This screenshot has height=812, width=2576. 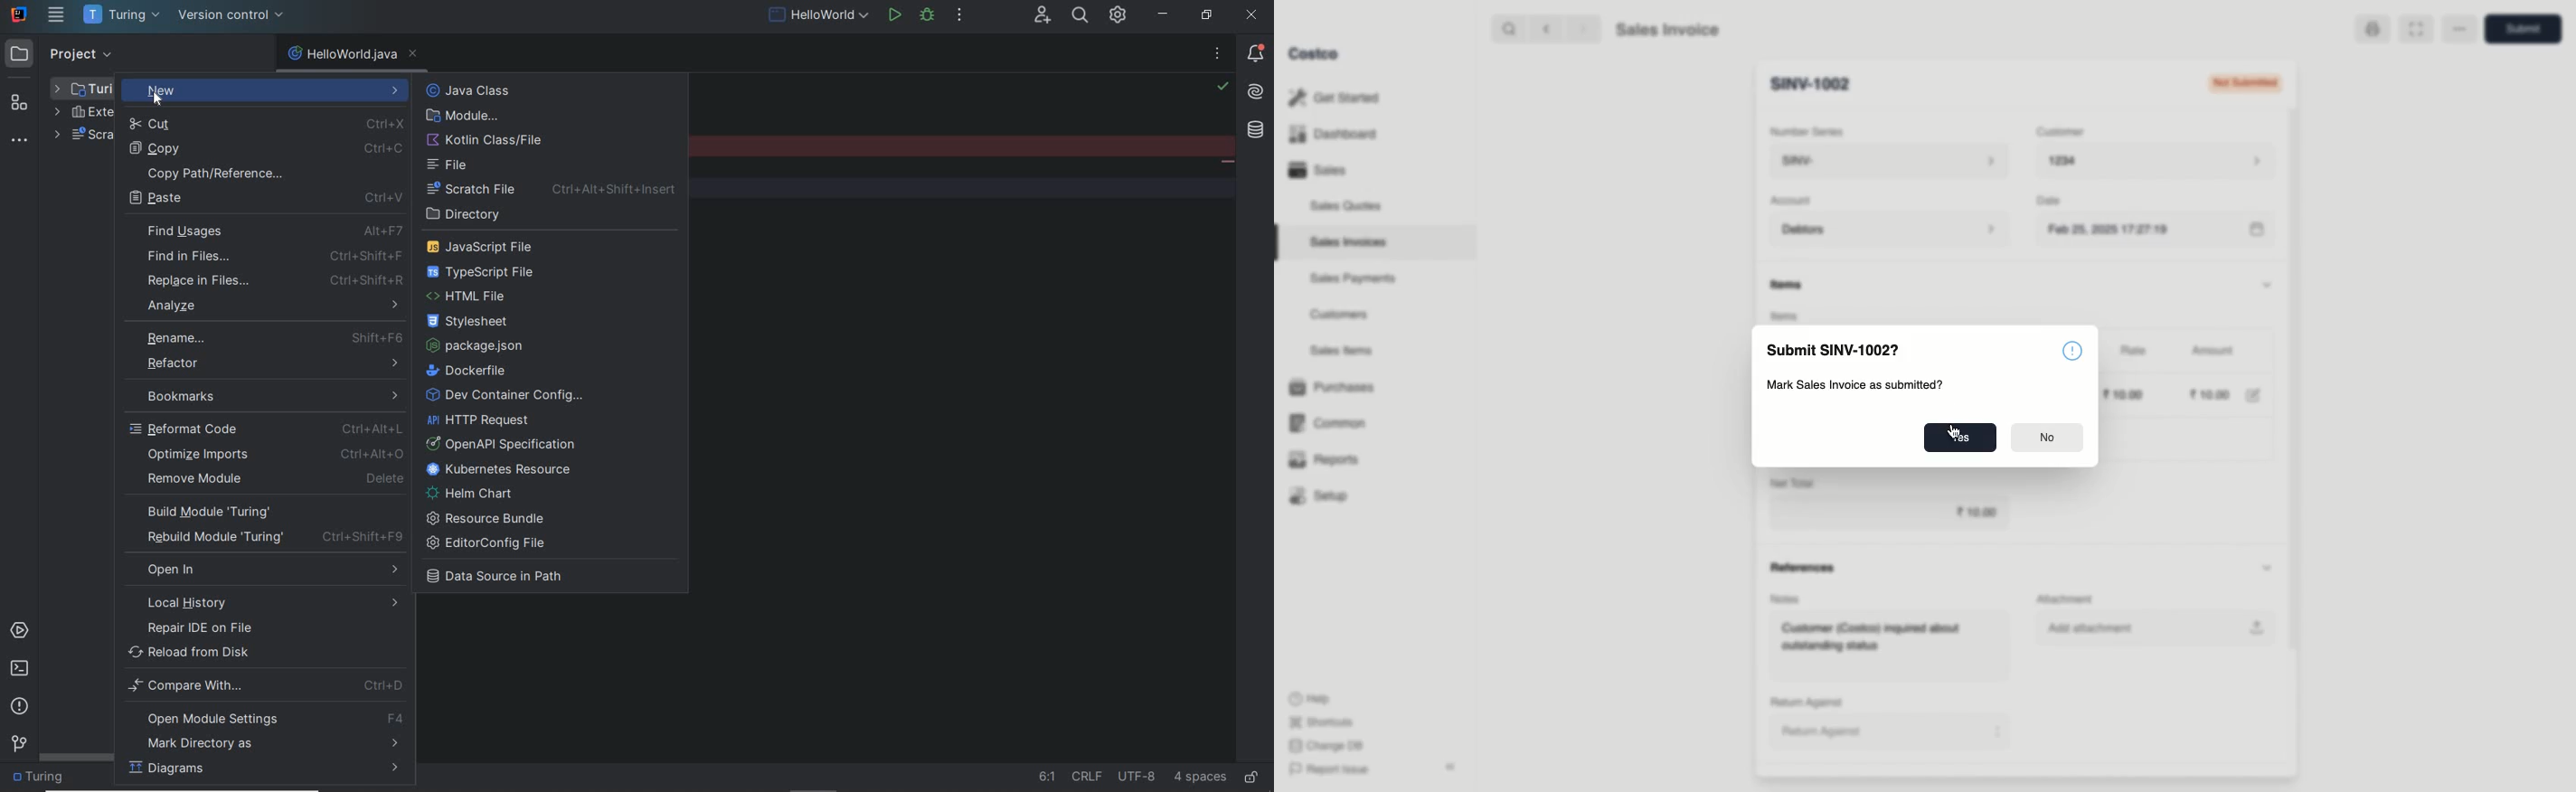 I want to click on ‘Account, so click(x=1793, y=201).